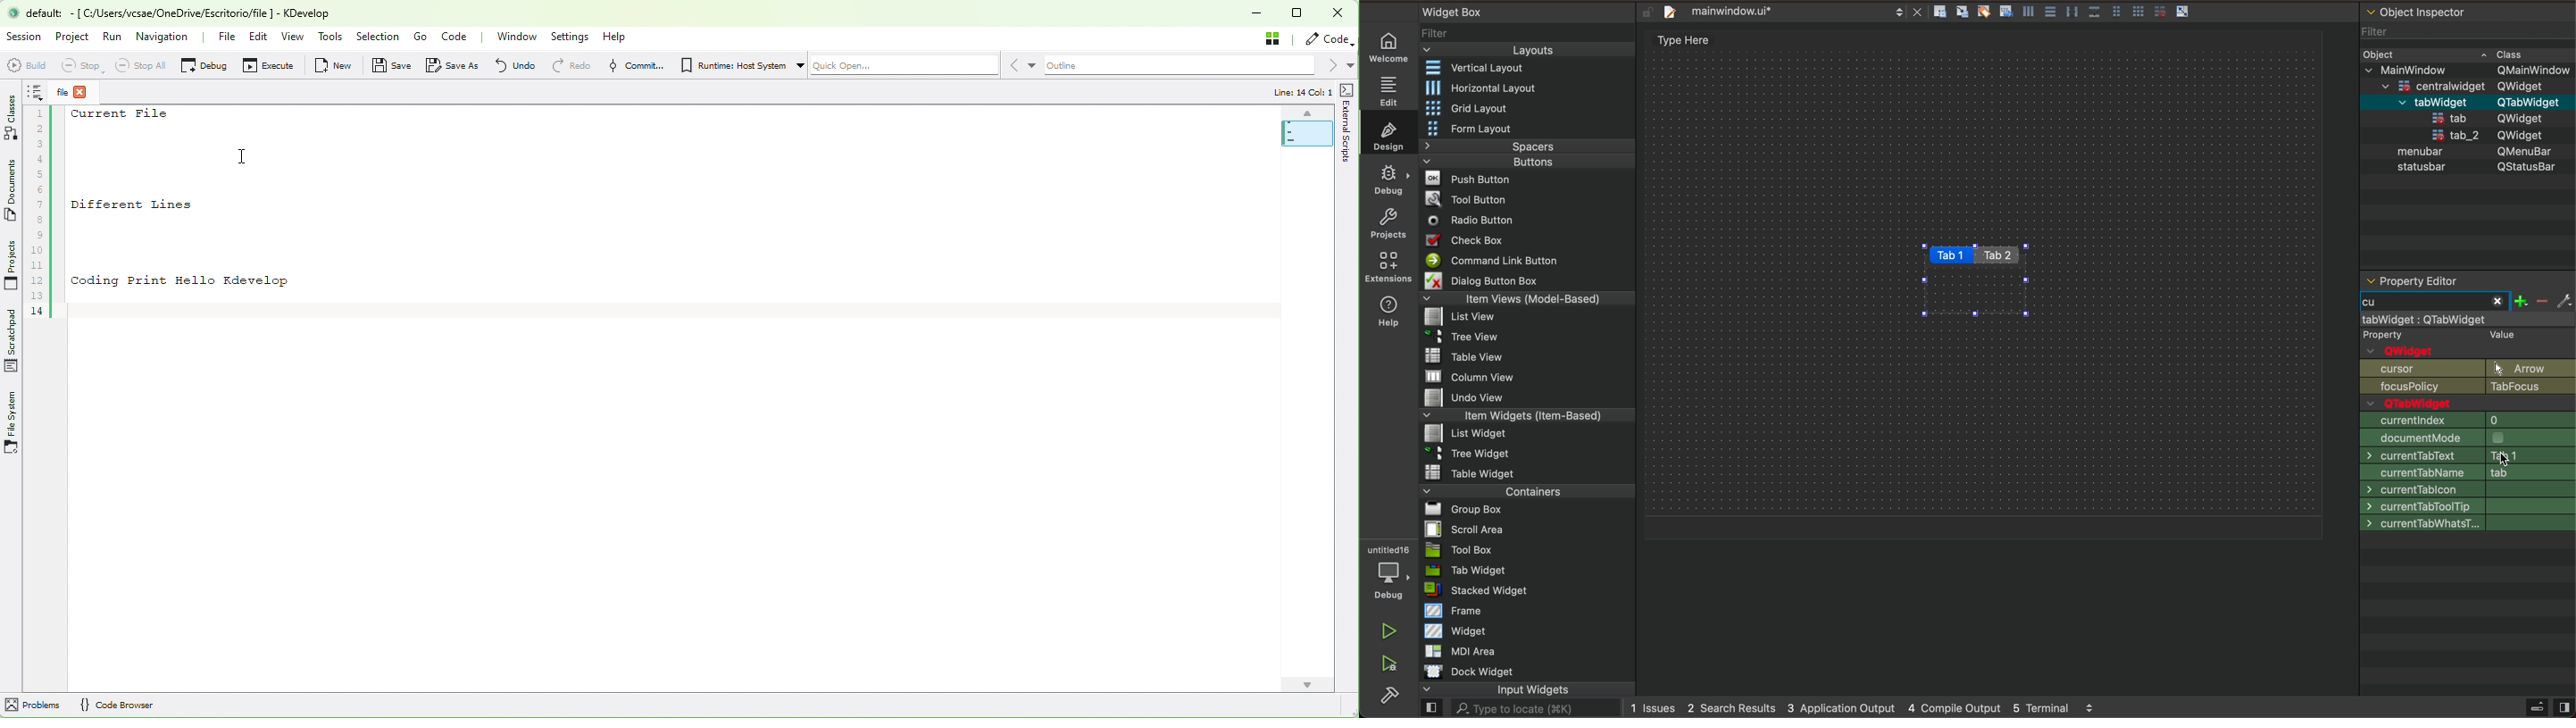  What do you see at coordinates (2470, 420) in the screenshot?
I see `geometry` at bounding box center [2470, 420].